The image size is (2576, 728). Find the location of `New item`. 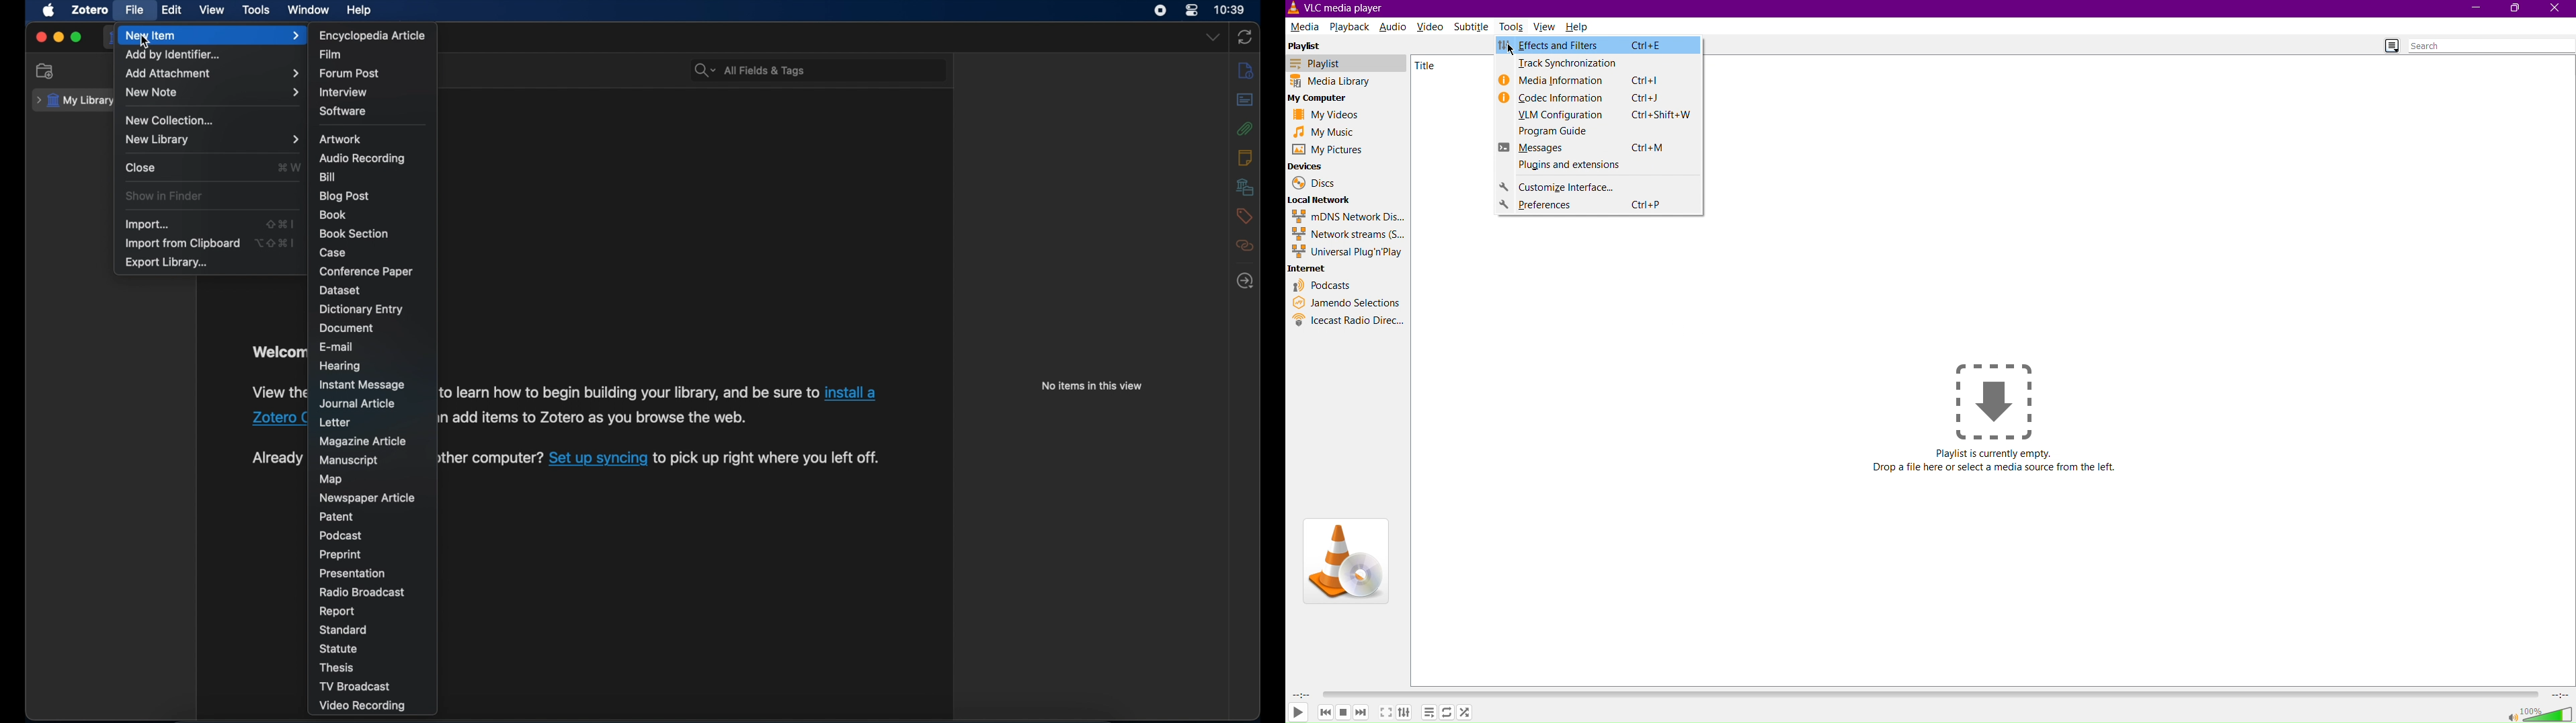

New item is located at coordinates (212, 35).